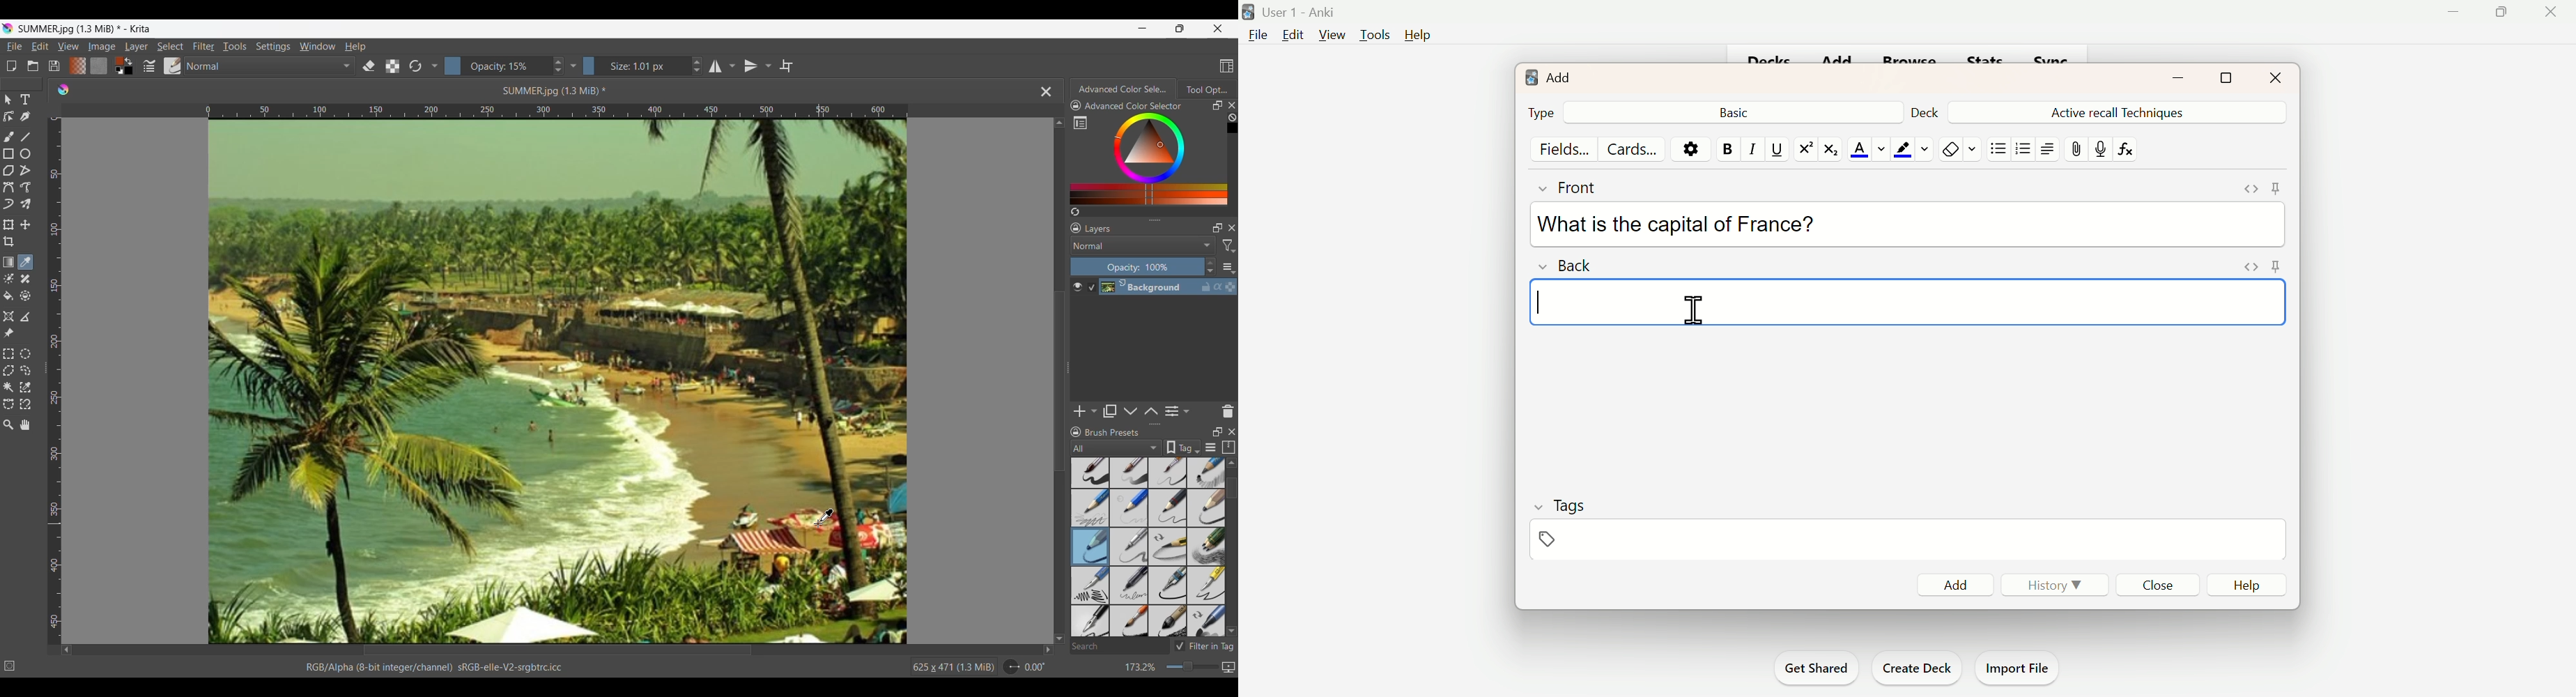 The image size is (2576, 700). Describe the element at coordinates (2101, 148) in the screenshot. I see `Mic` at that location.